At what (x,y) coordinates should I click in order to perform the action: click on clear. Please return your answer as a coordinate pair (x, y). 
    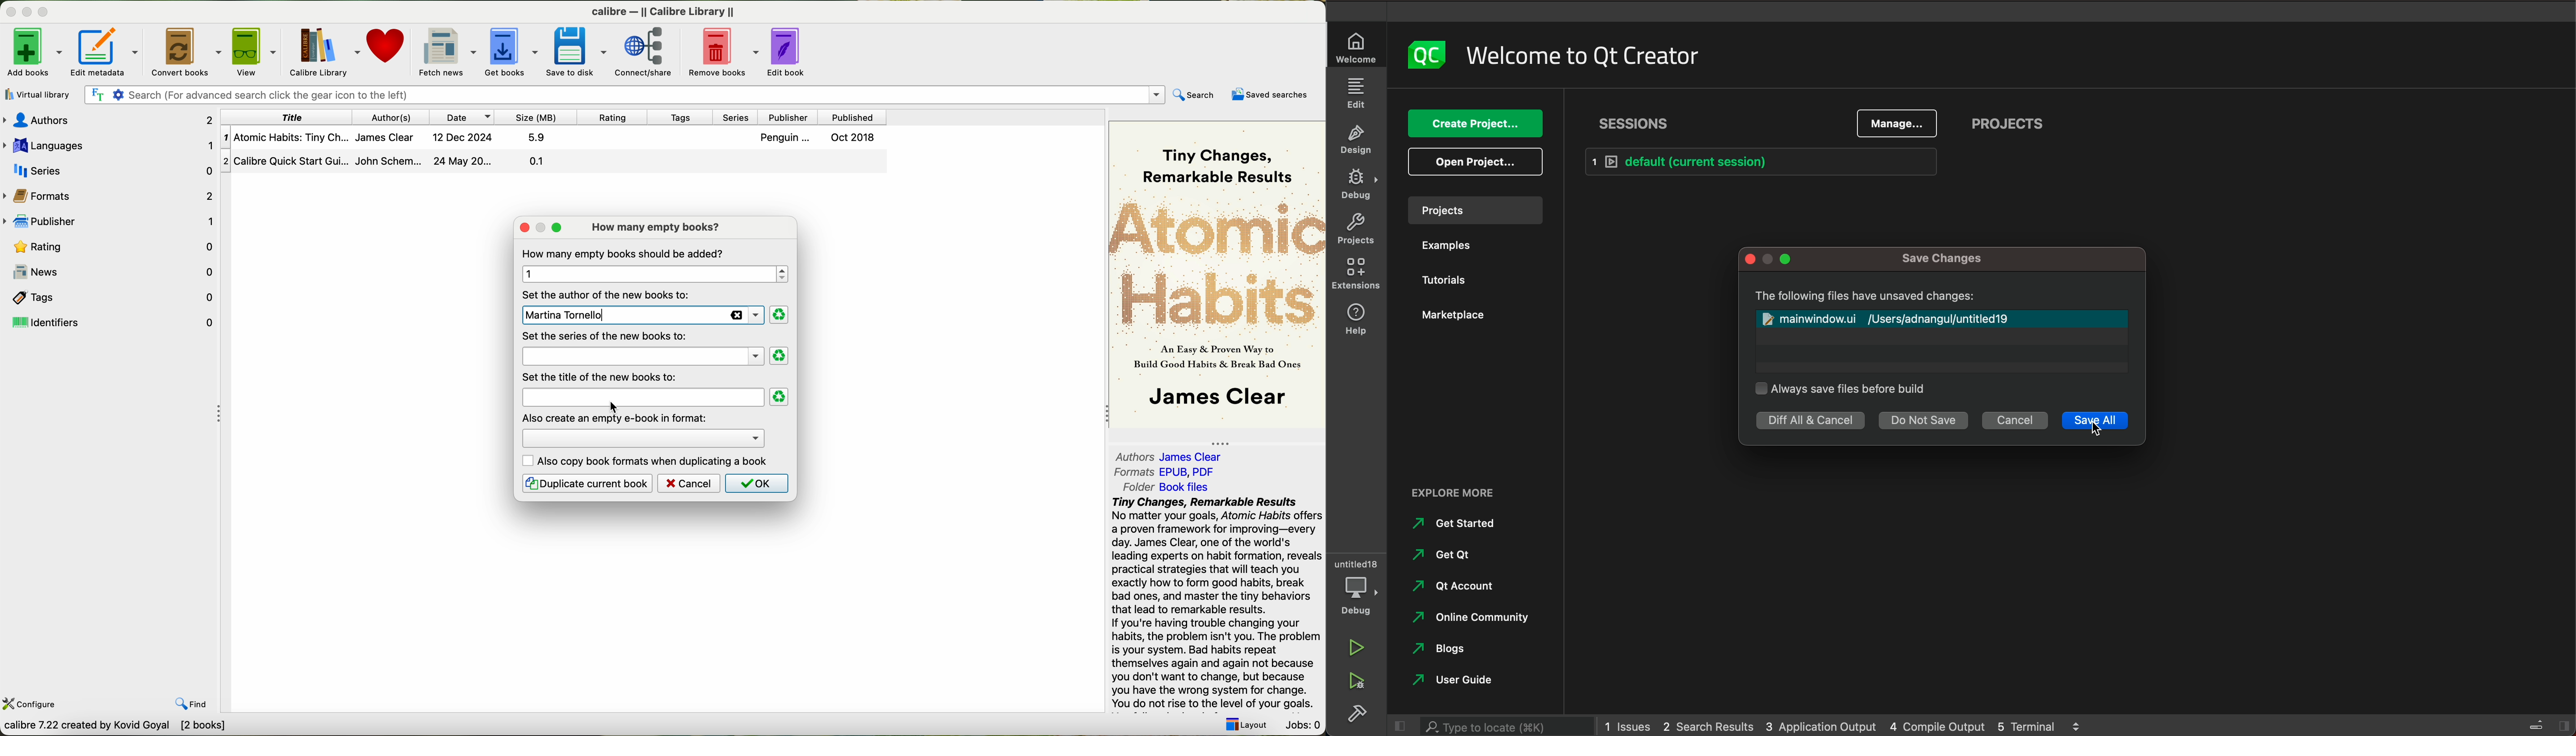
    Looking at the image, I should click on (779, 315).